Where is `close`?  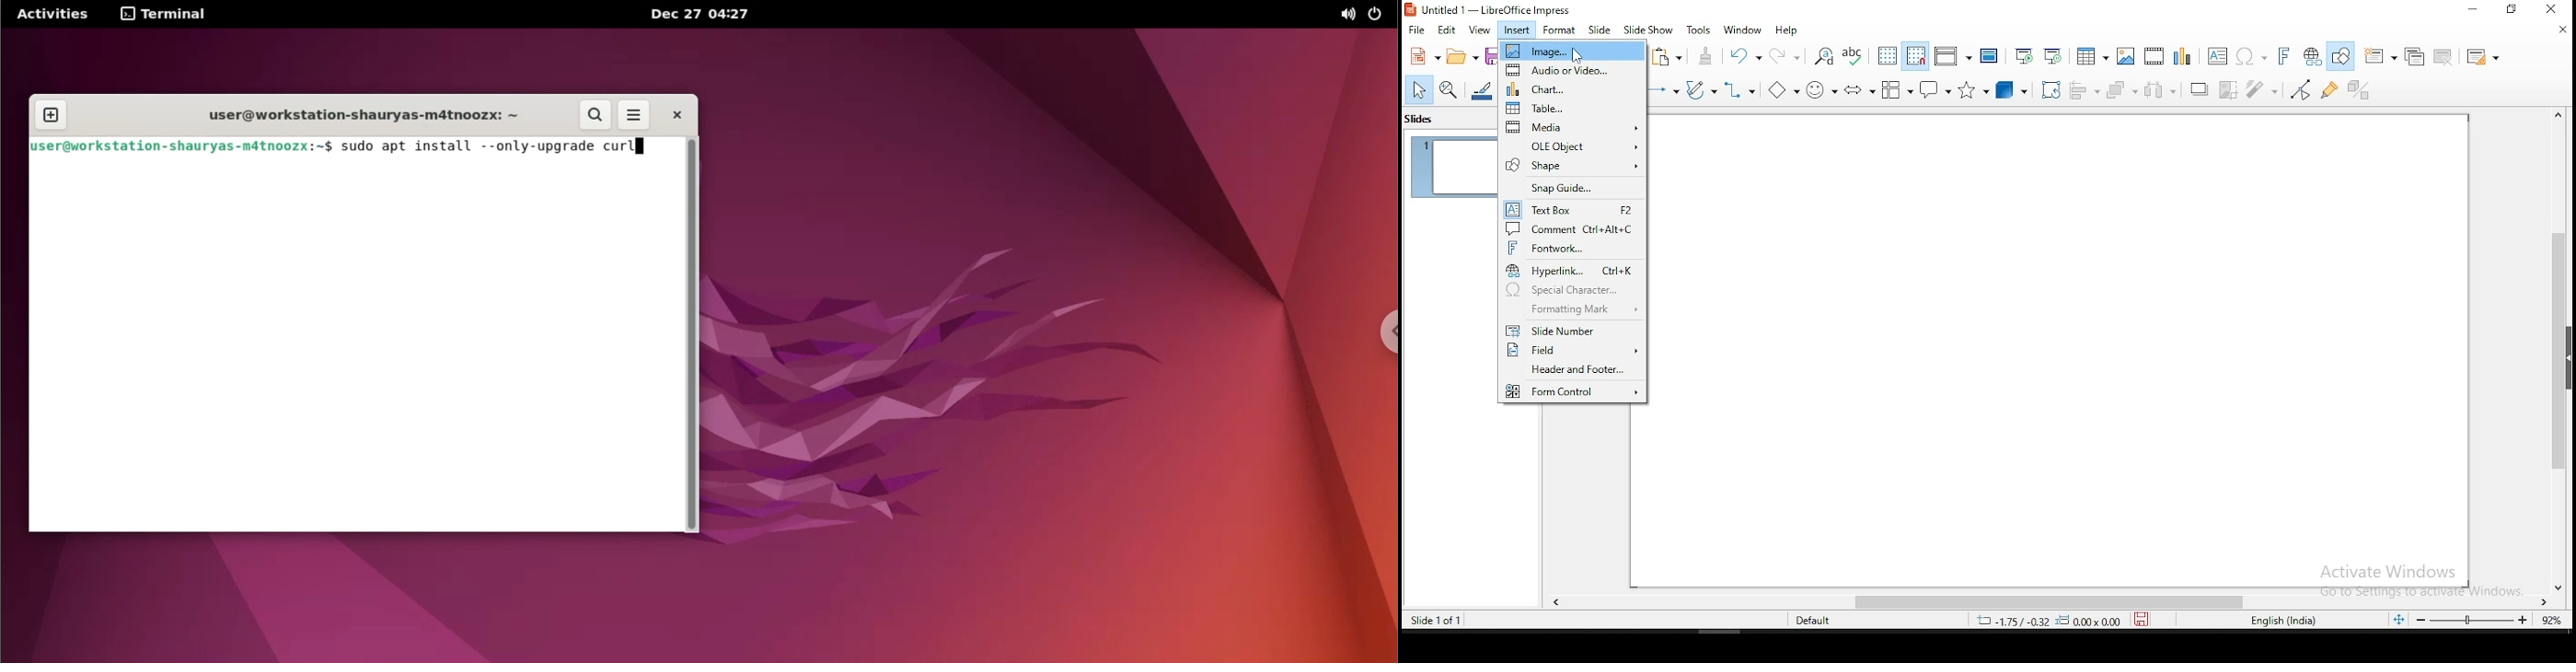 close is located at coordinates (671, 114).